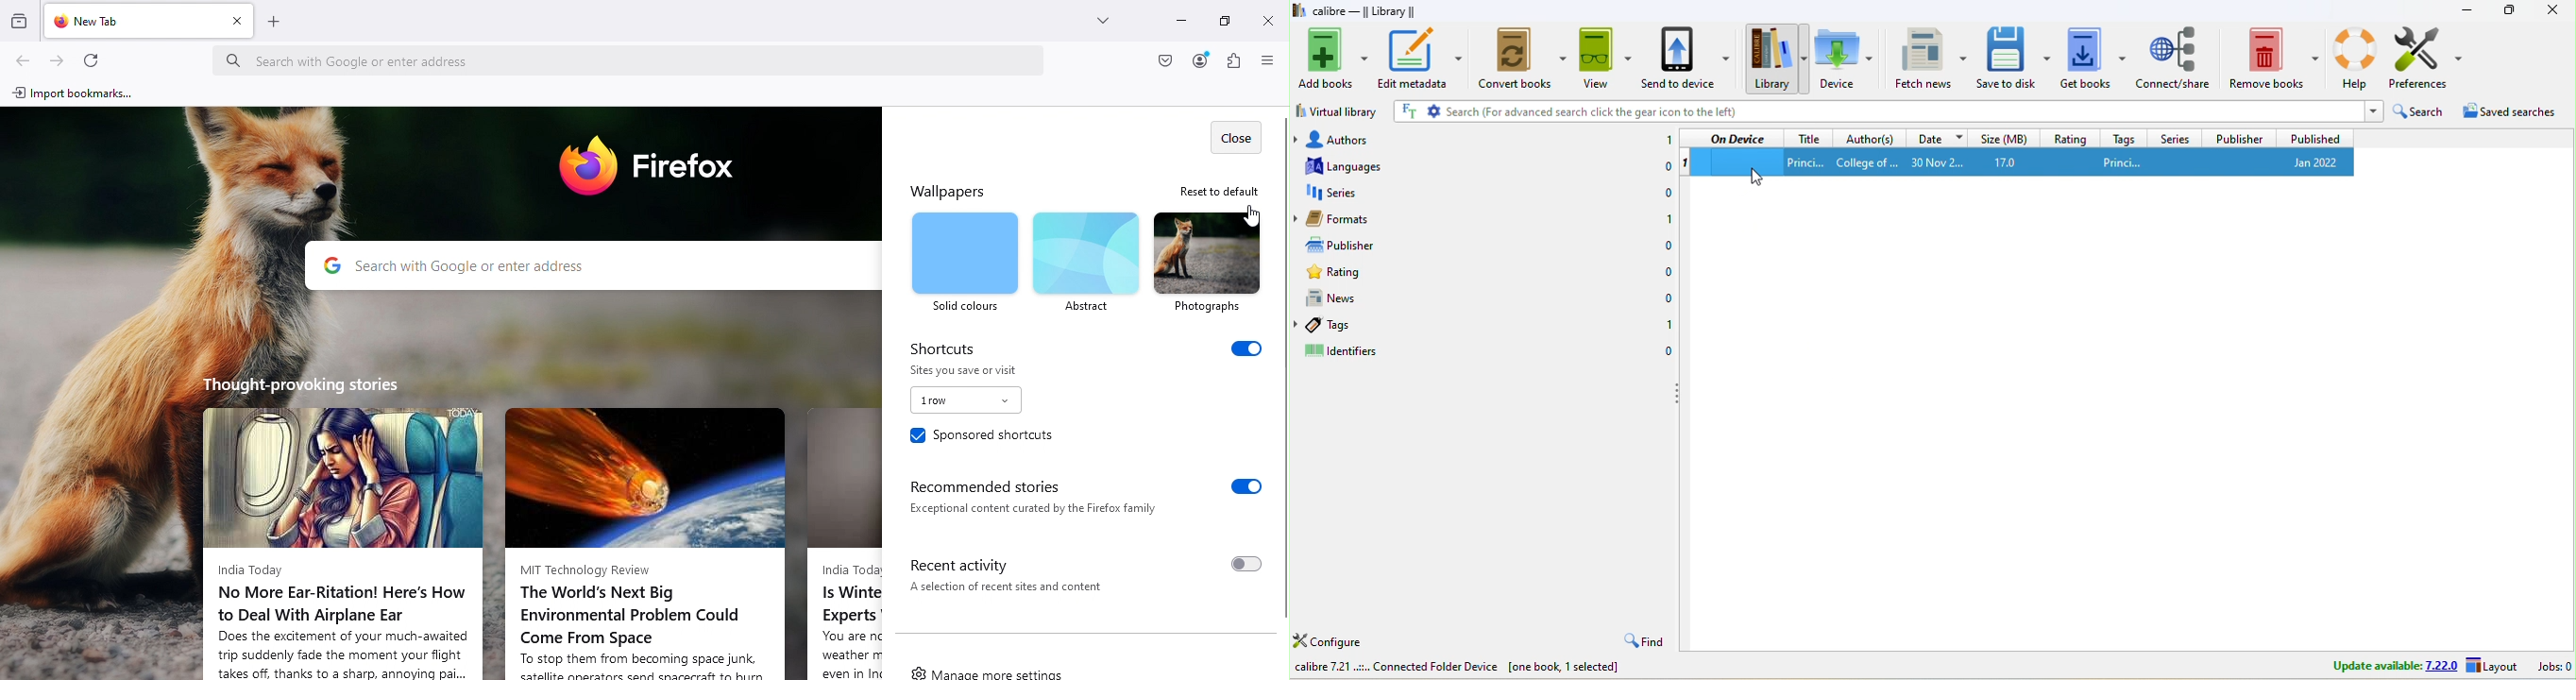 This screenshot has height=700, width=2576. Describe the element at coordinates (1666, 140) in the screenshot. I see `1` at that location.